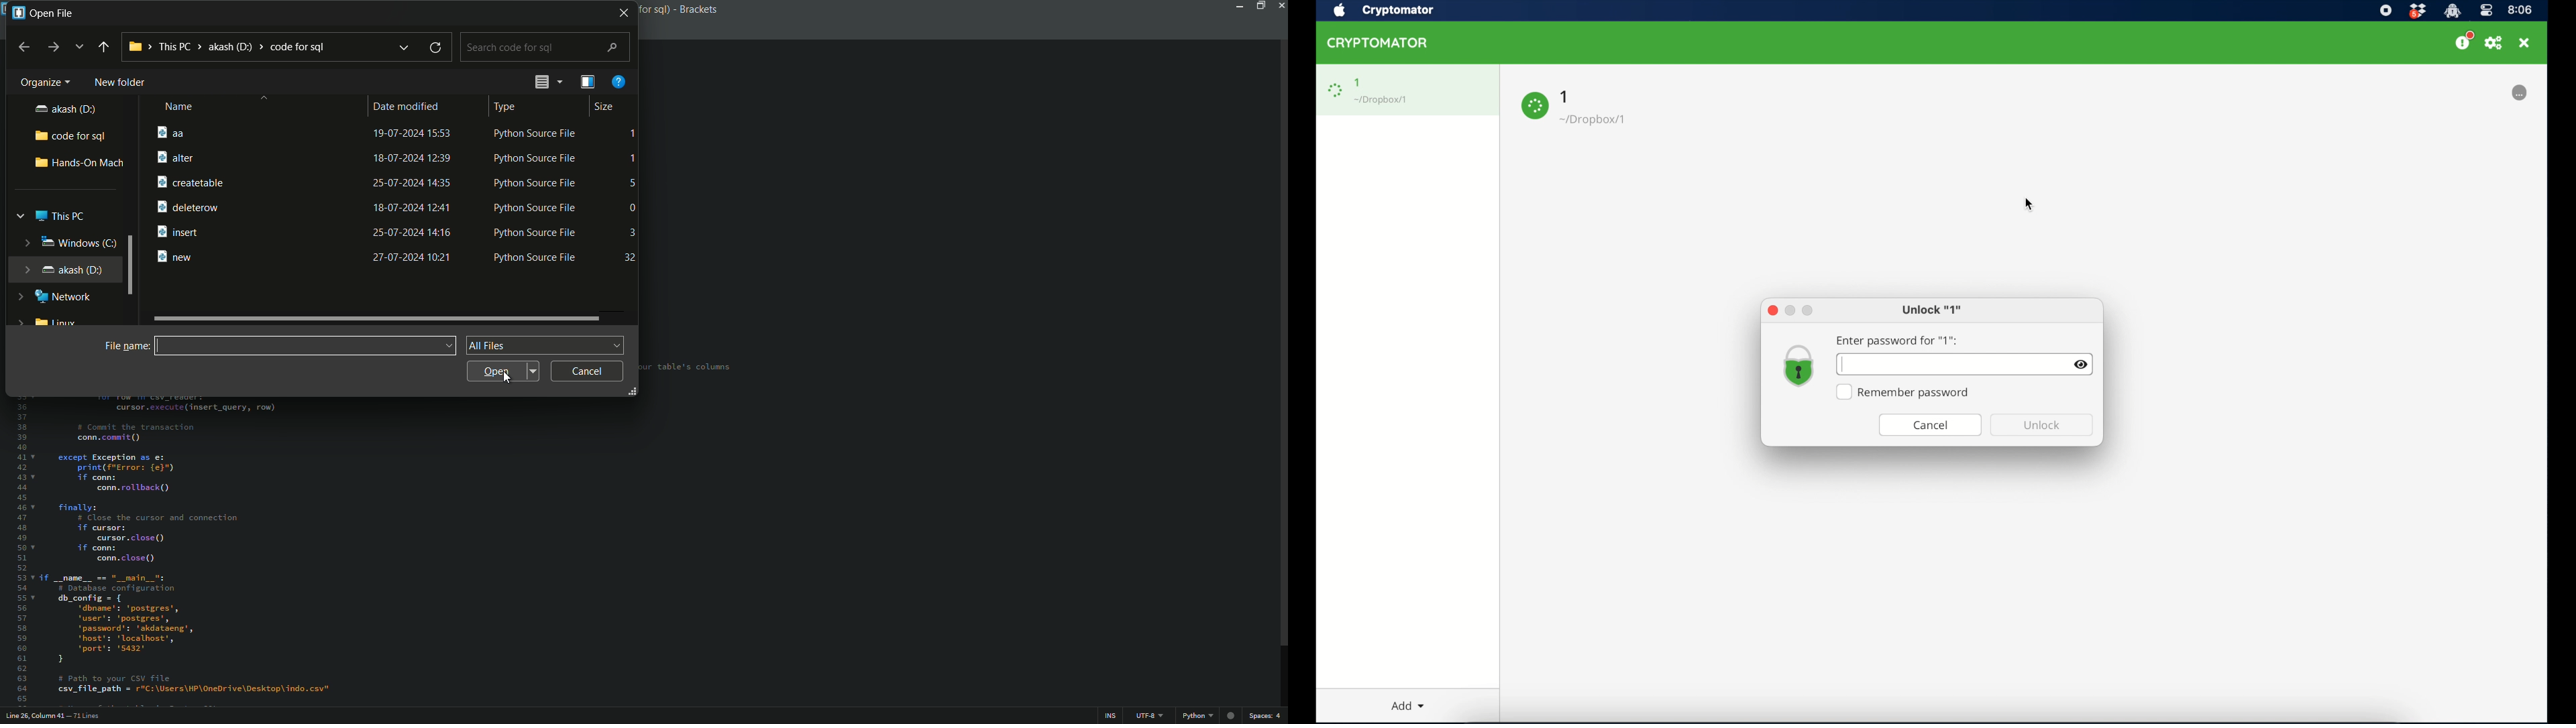  What do you see at coordinates (549, 48) in the screenshot?
I see `search bar` at bounding box center [549, 48].